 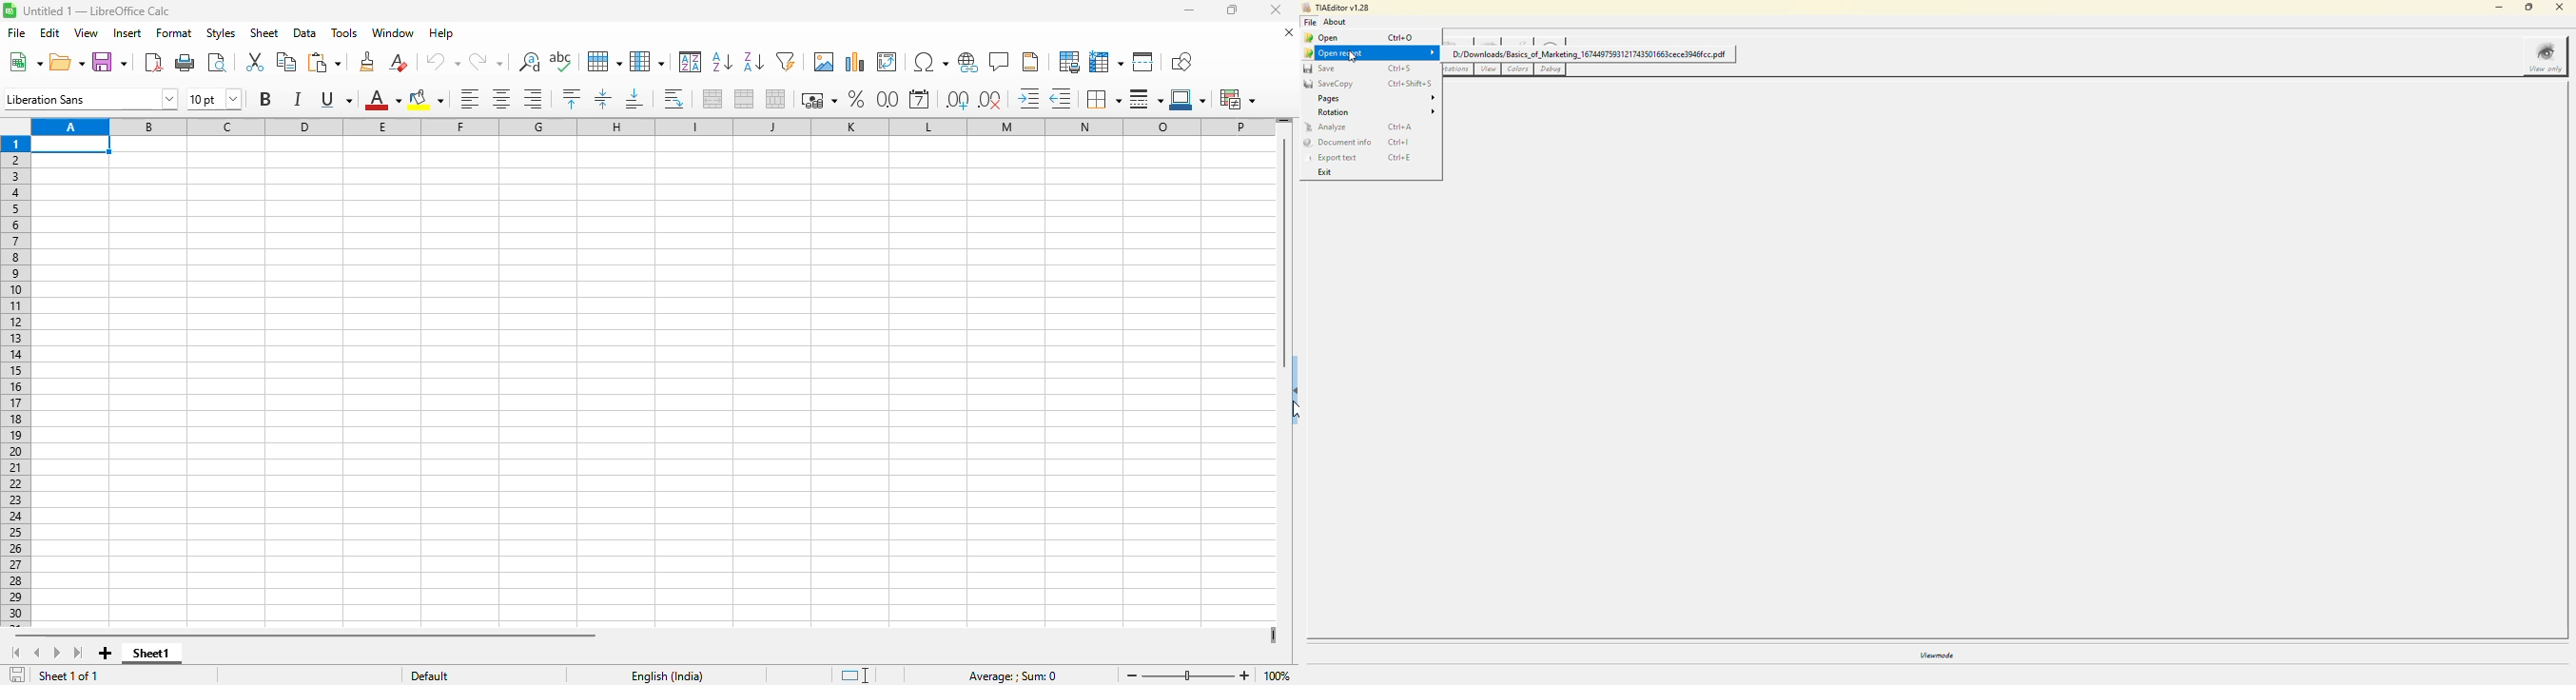 I want to click on cut, so click(x=254, y=62).